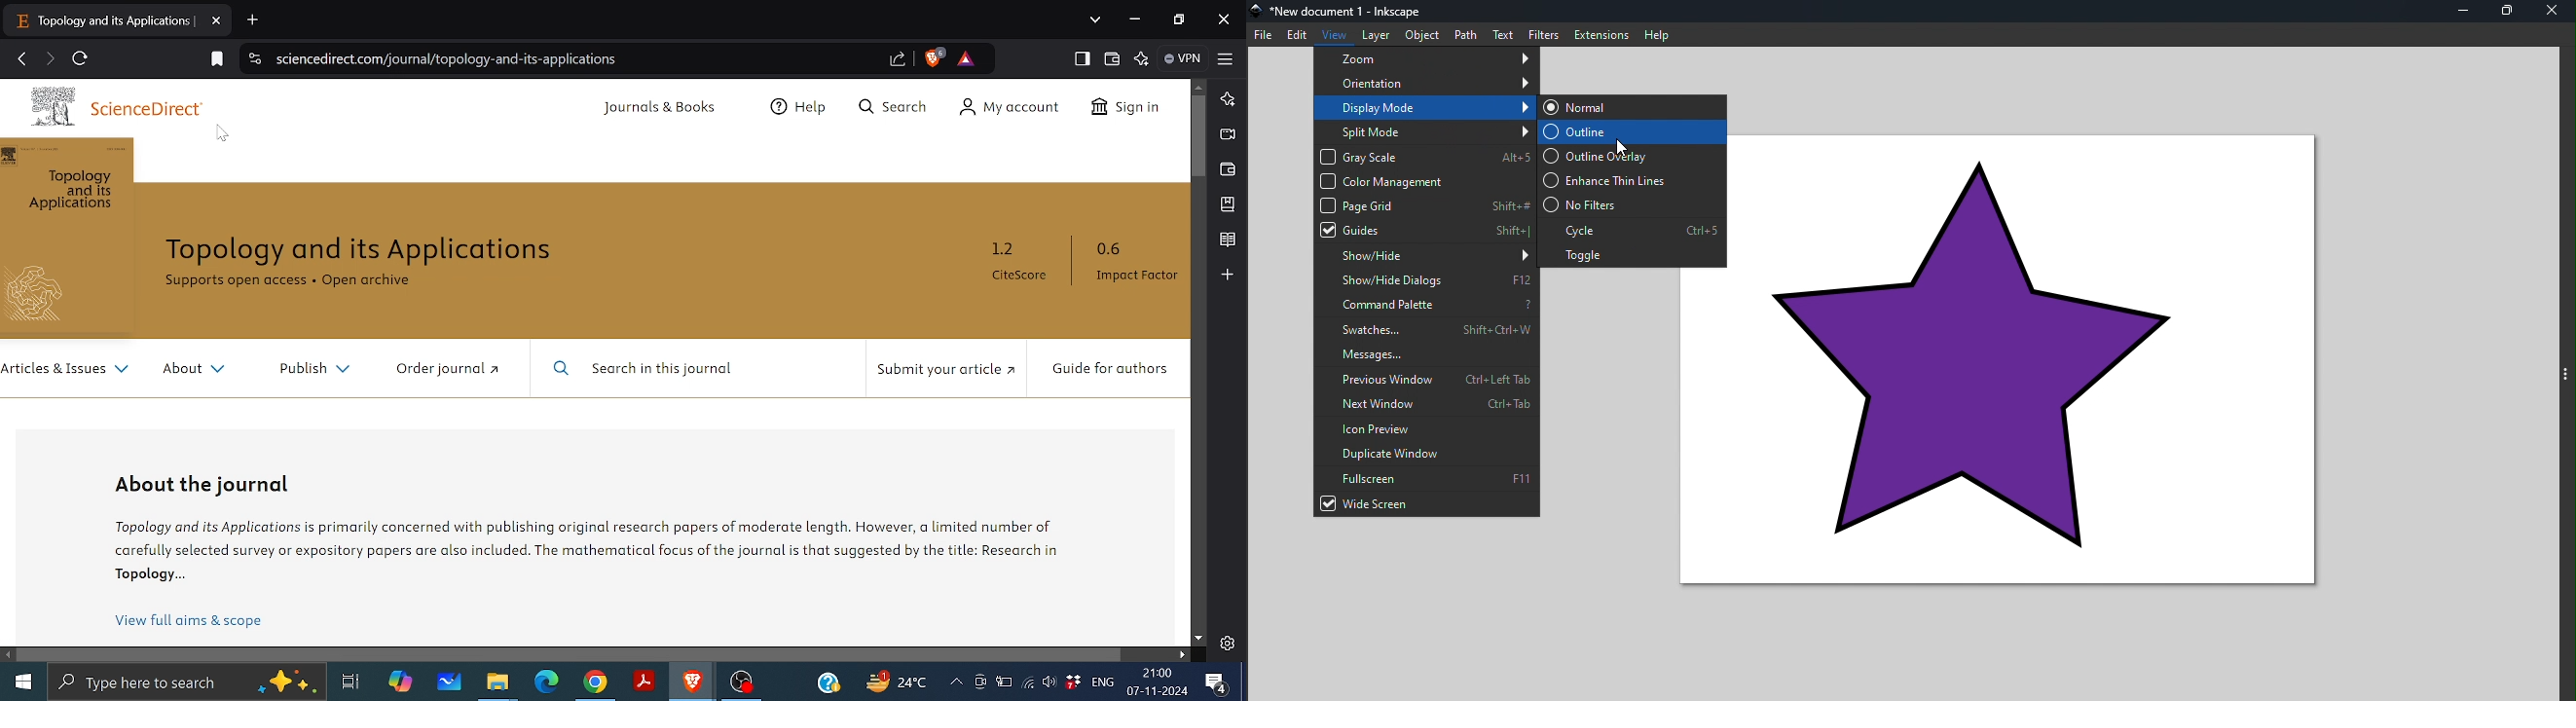 This screenshot has width=2576, height=728. What do you see at coordinates (1632, 107) in the screenshot?
I see `Normal` at bounding box center [1632, 107].